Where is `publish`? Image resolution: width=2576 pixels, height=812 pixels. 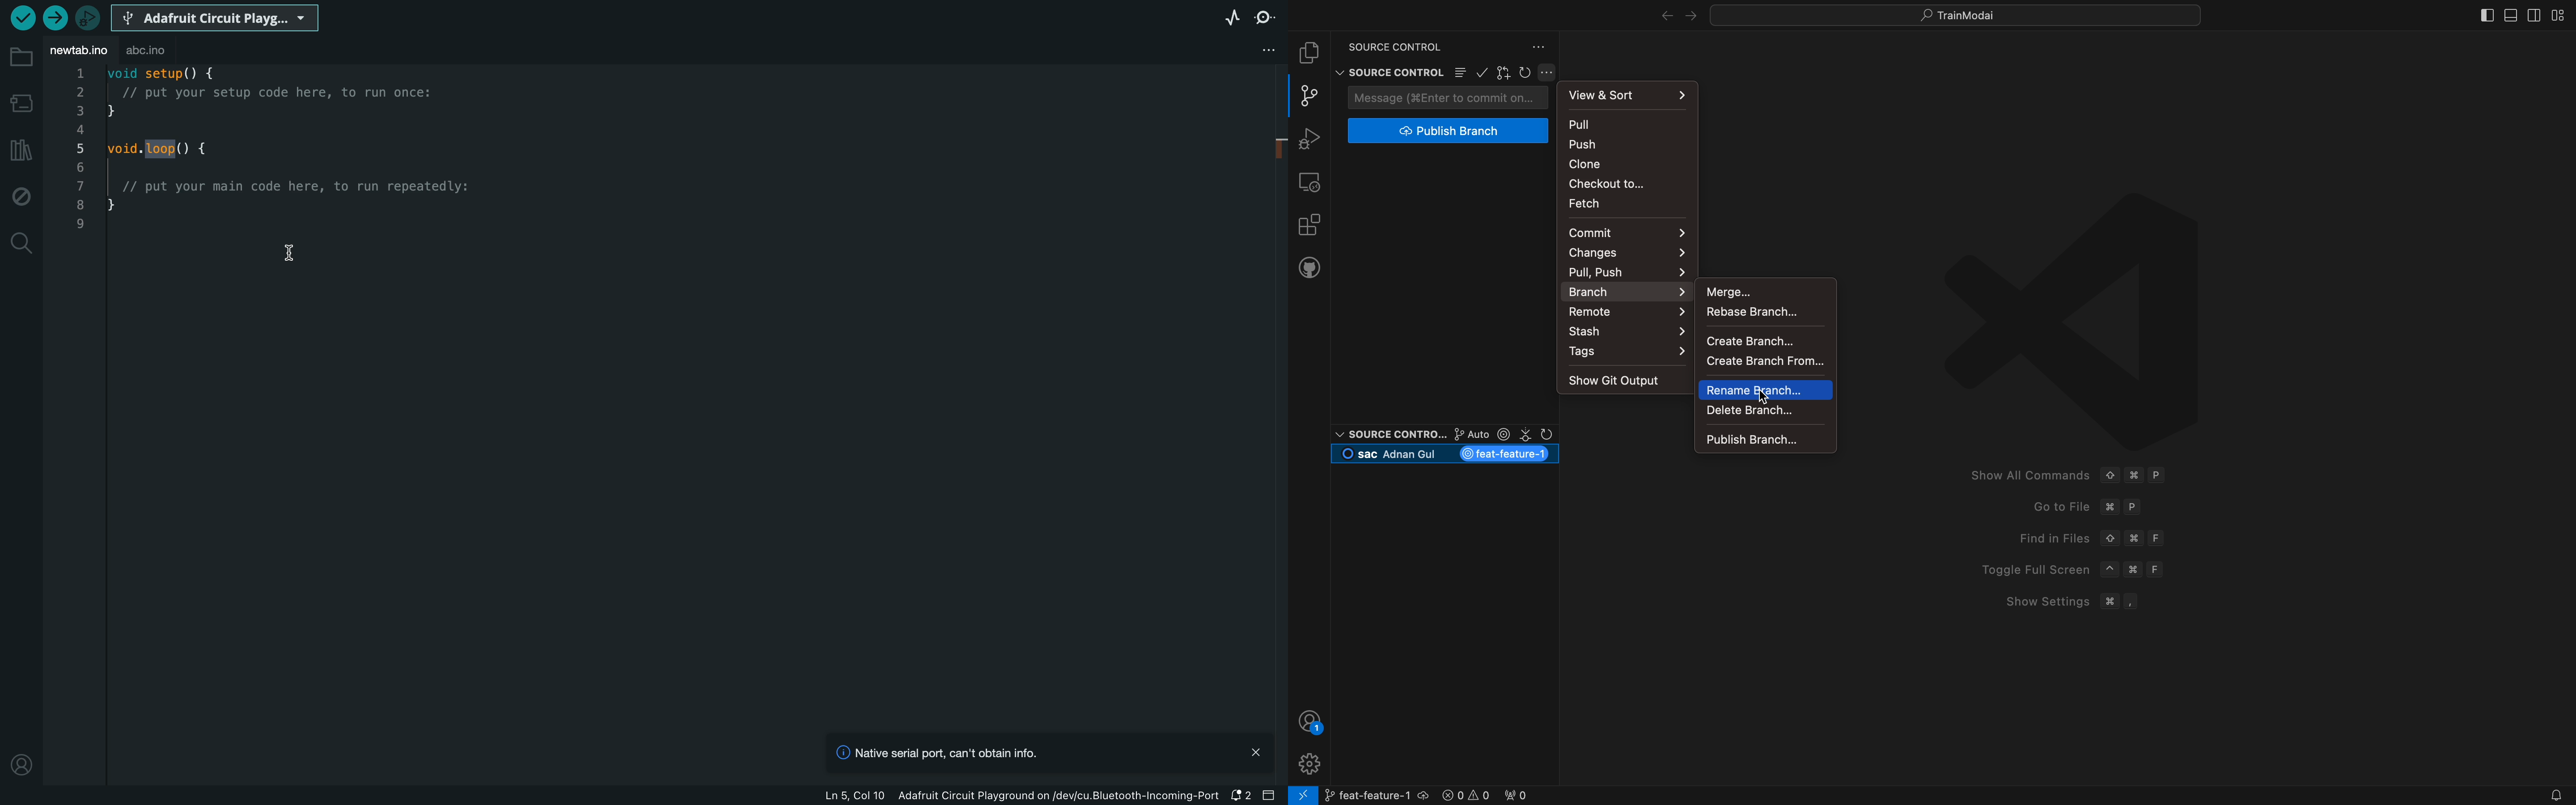 publish is located at coordinates (1767, 437).